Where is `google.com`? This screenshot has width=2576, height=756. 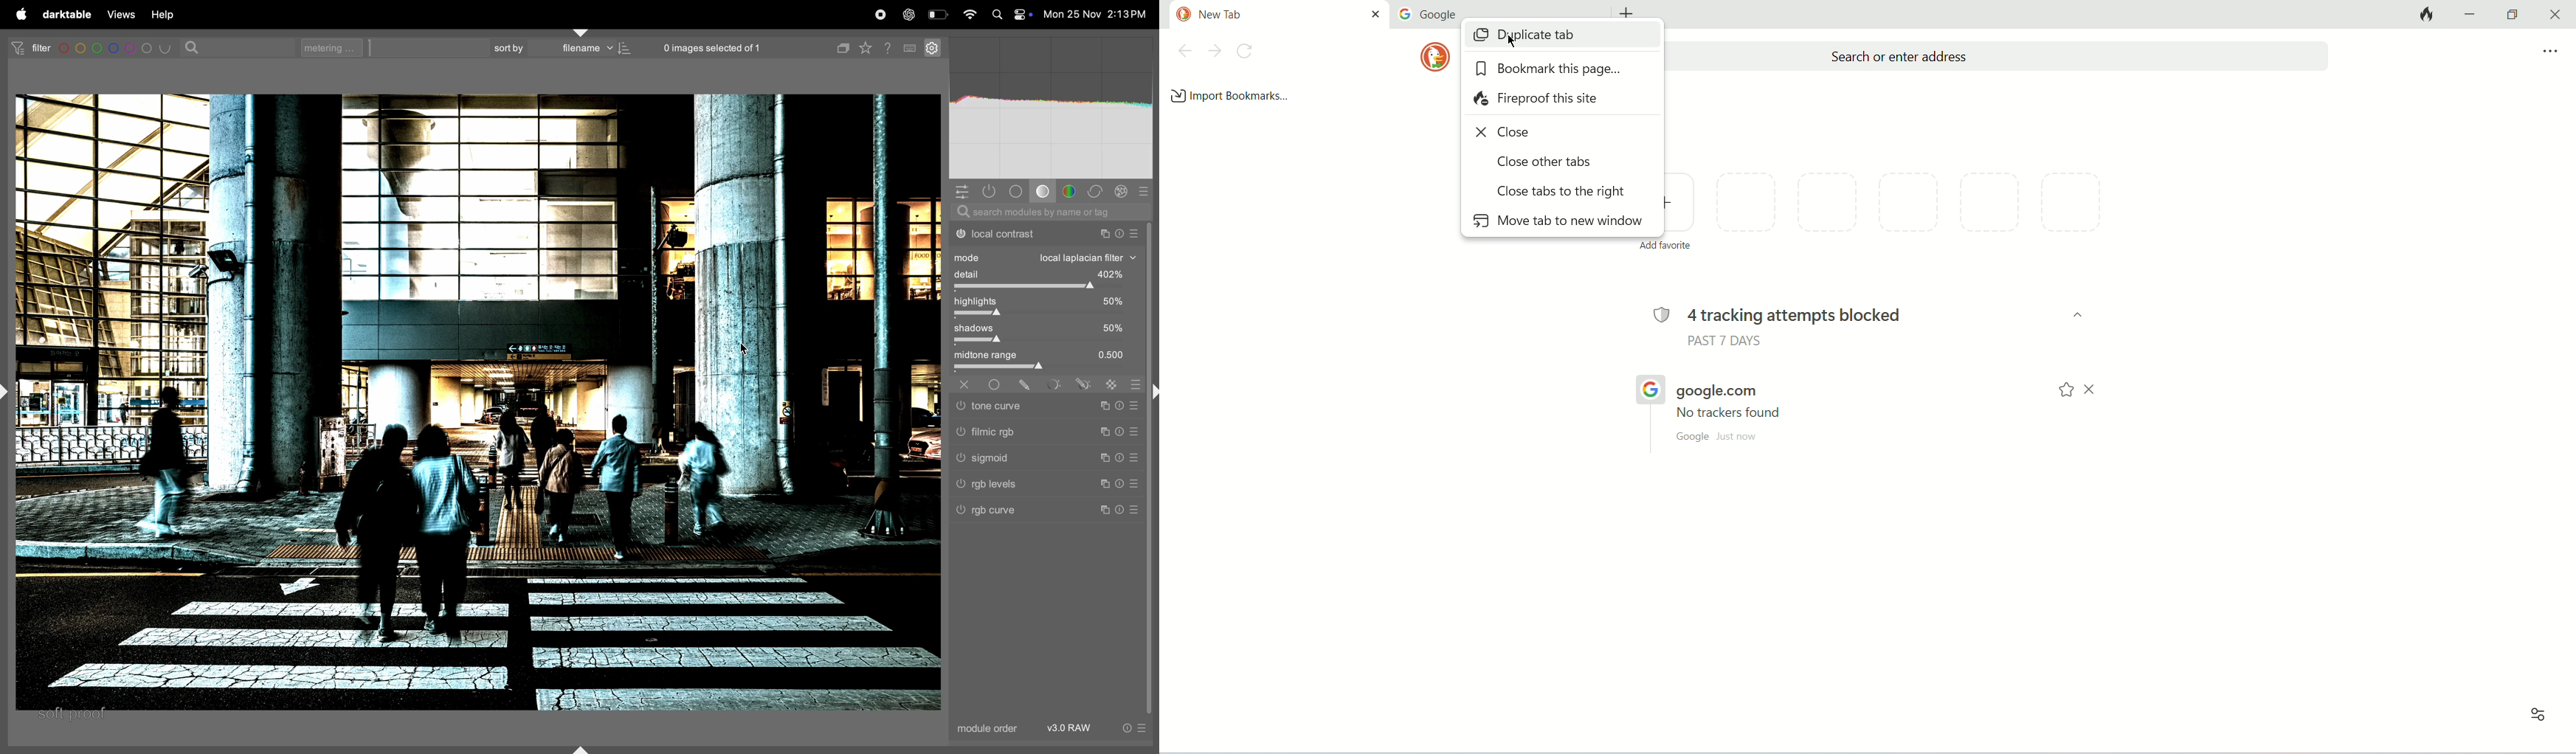
google.com is located at coordinates (1715, 394).